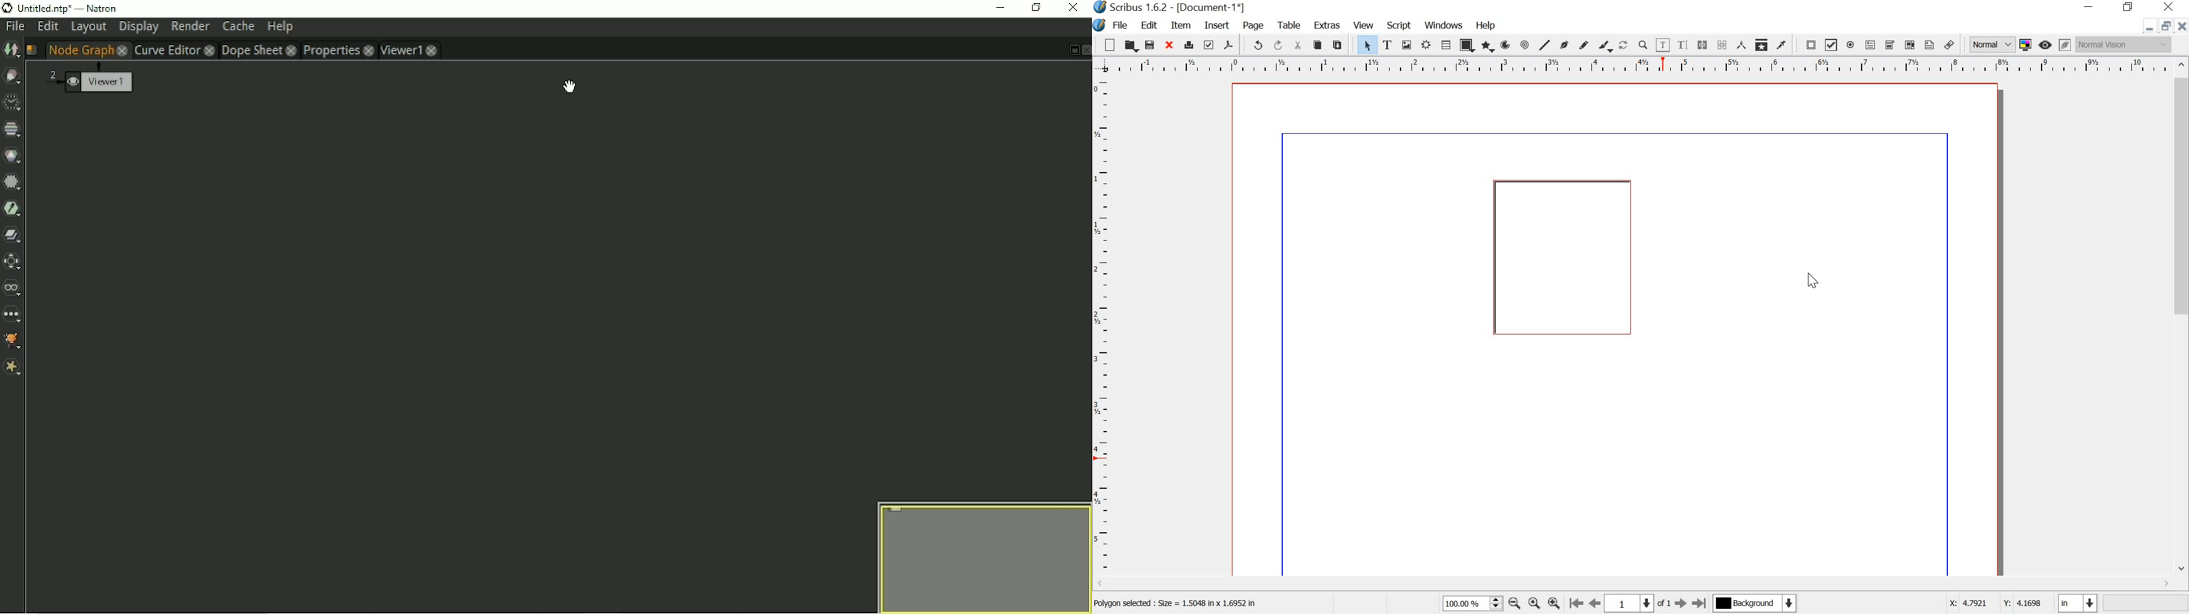  I want to click on preview mode, so click(2047, 45).